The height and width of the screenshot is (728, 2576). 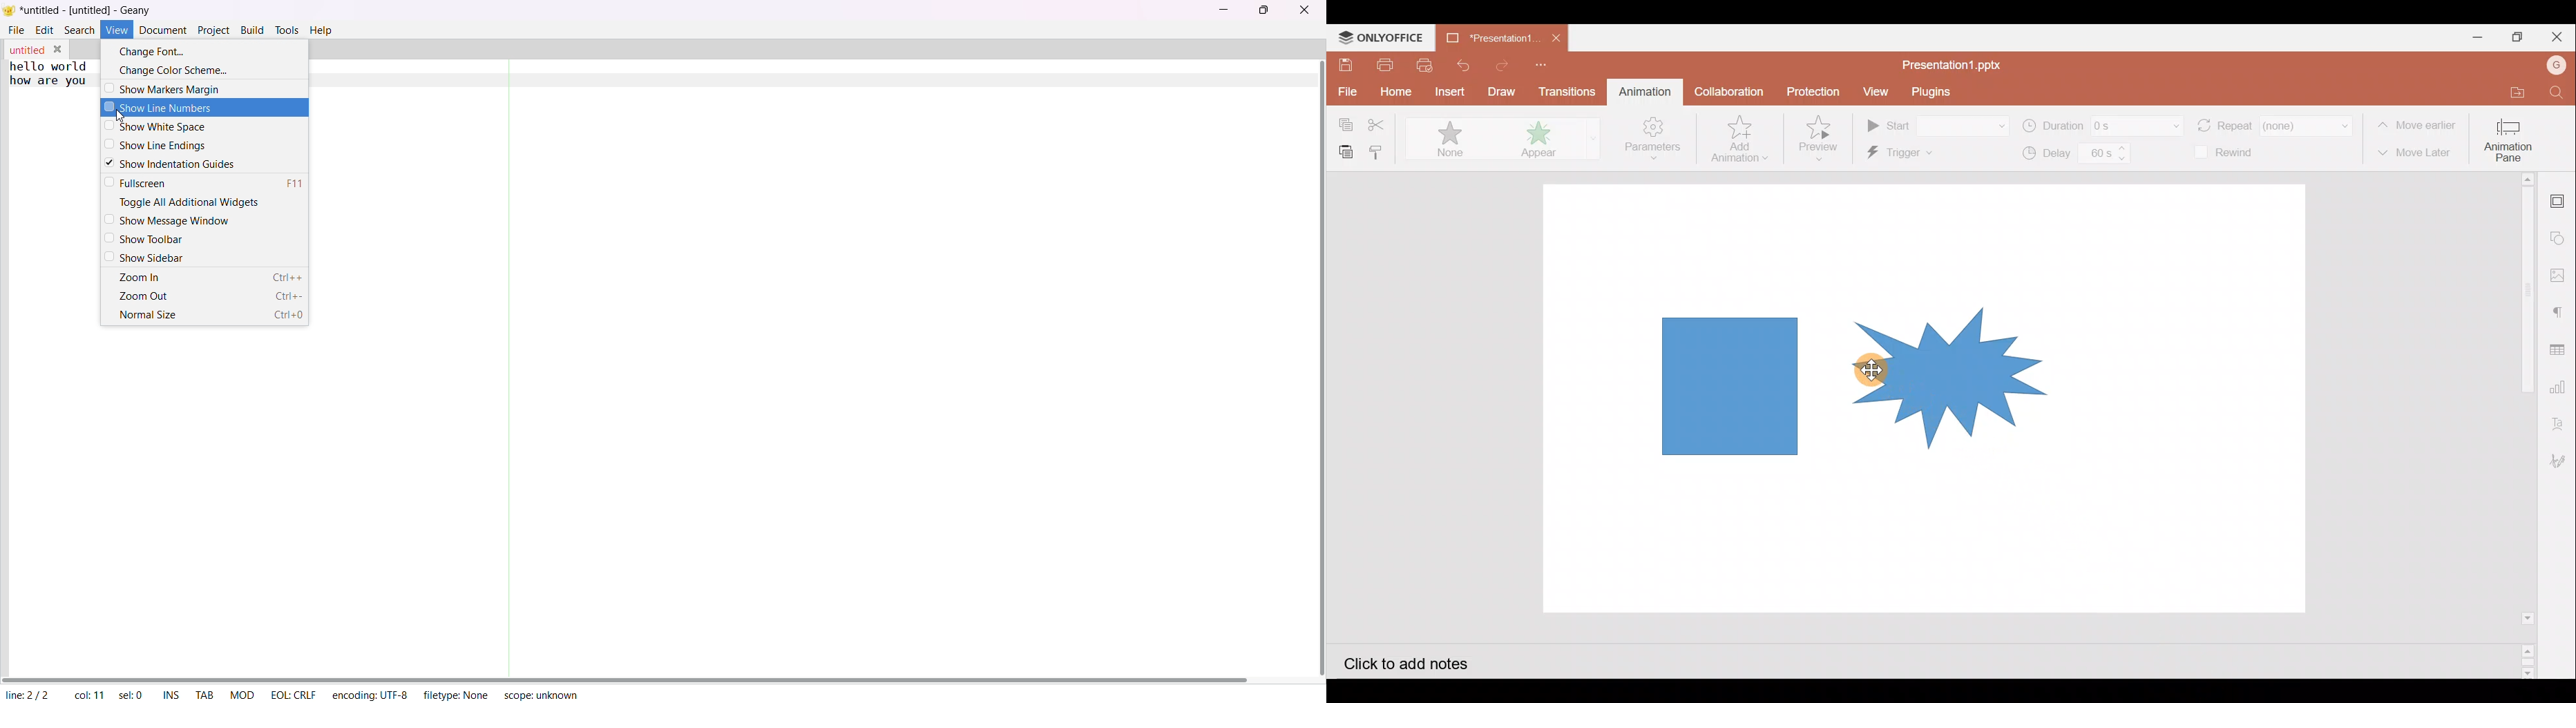 I want to click on Close document, so click(x=1561, y=36).